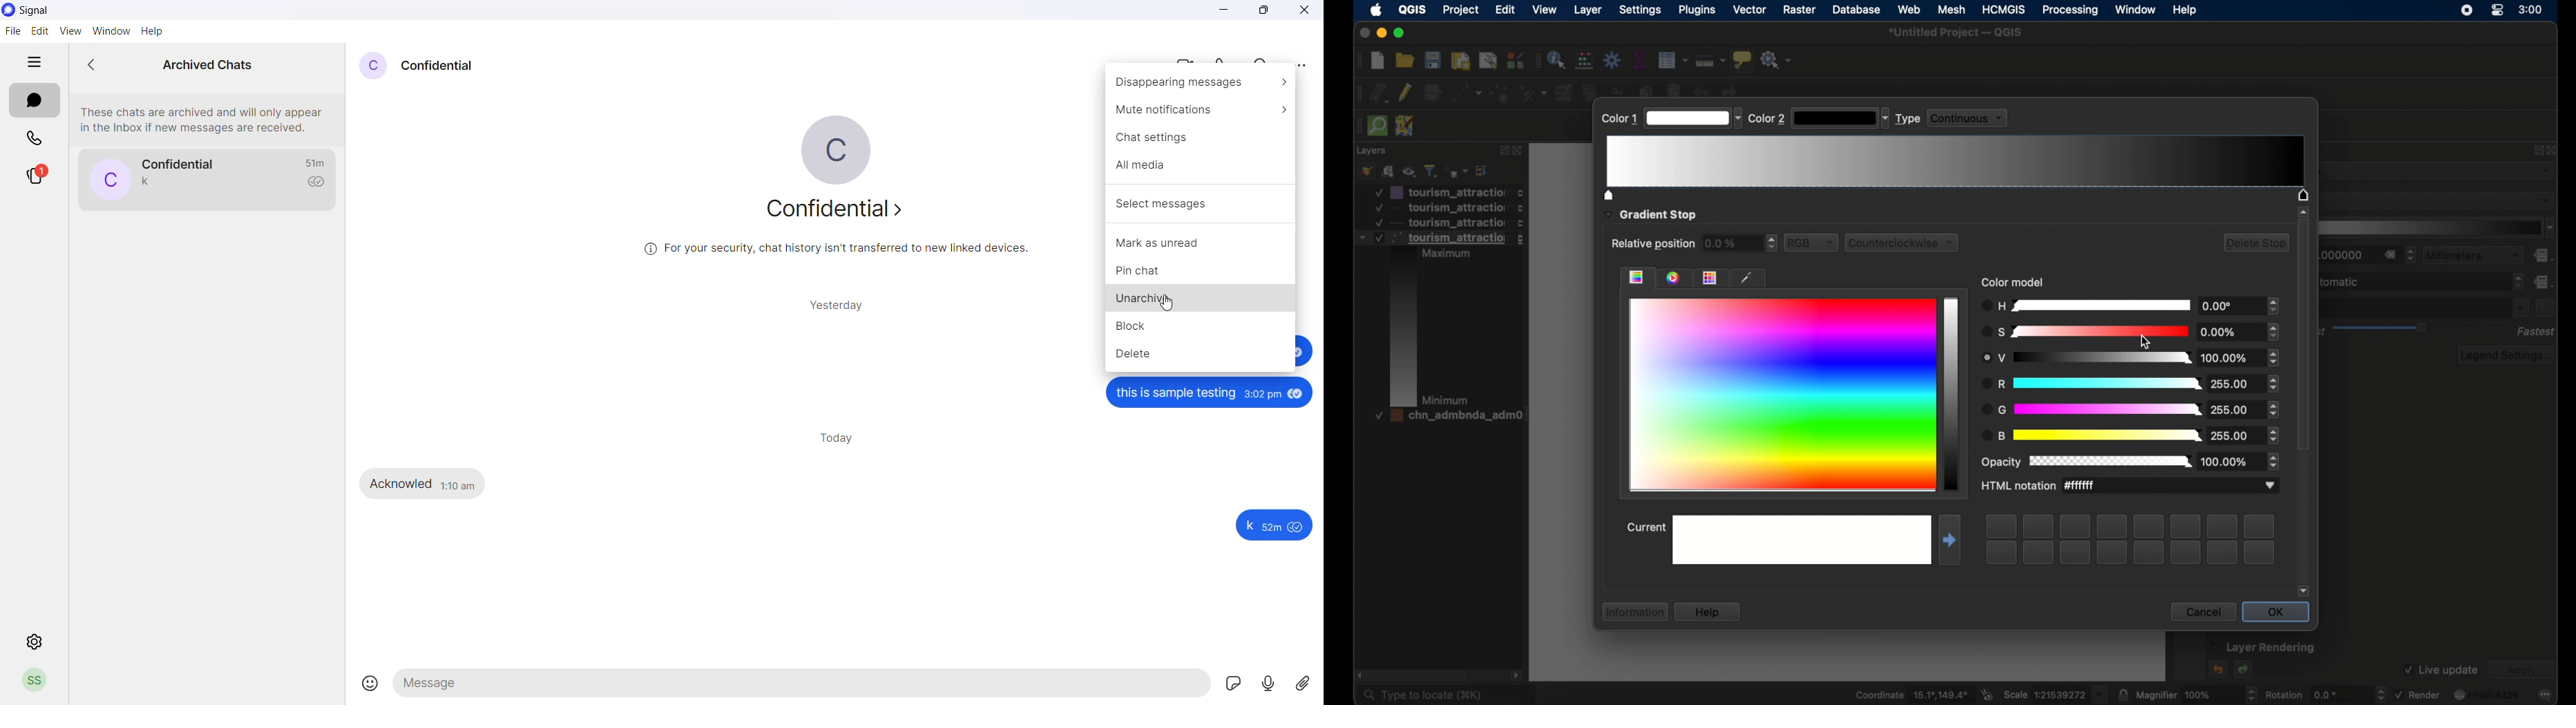  I want to click on continuous, so click(1971, 118).